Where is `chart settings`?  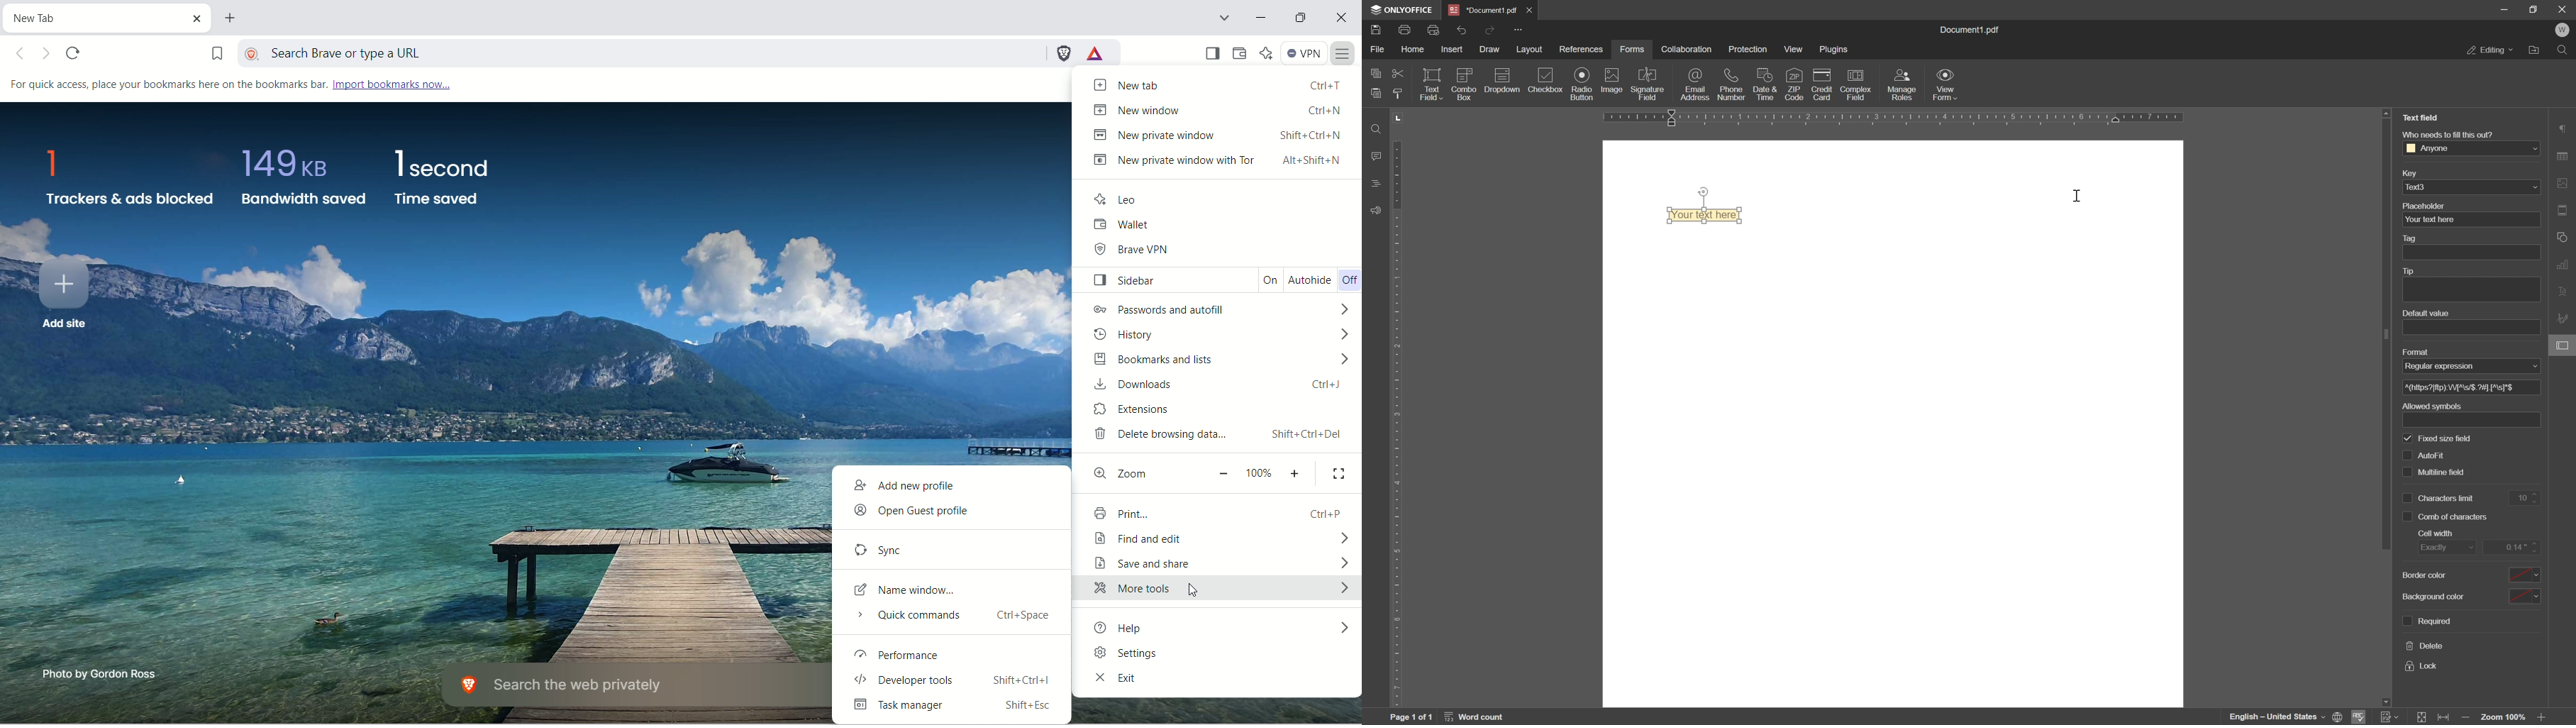
chart settings is located at coordinates (2565, 266).